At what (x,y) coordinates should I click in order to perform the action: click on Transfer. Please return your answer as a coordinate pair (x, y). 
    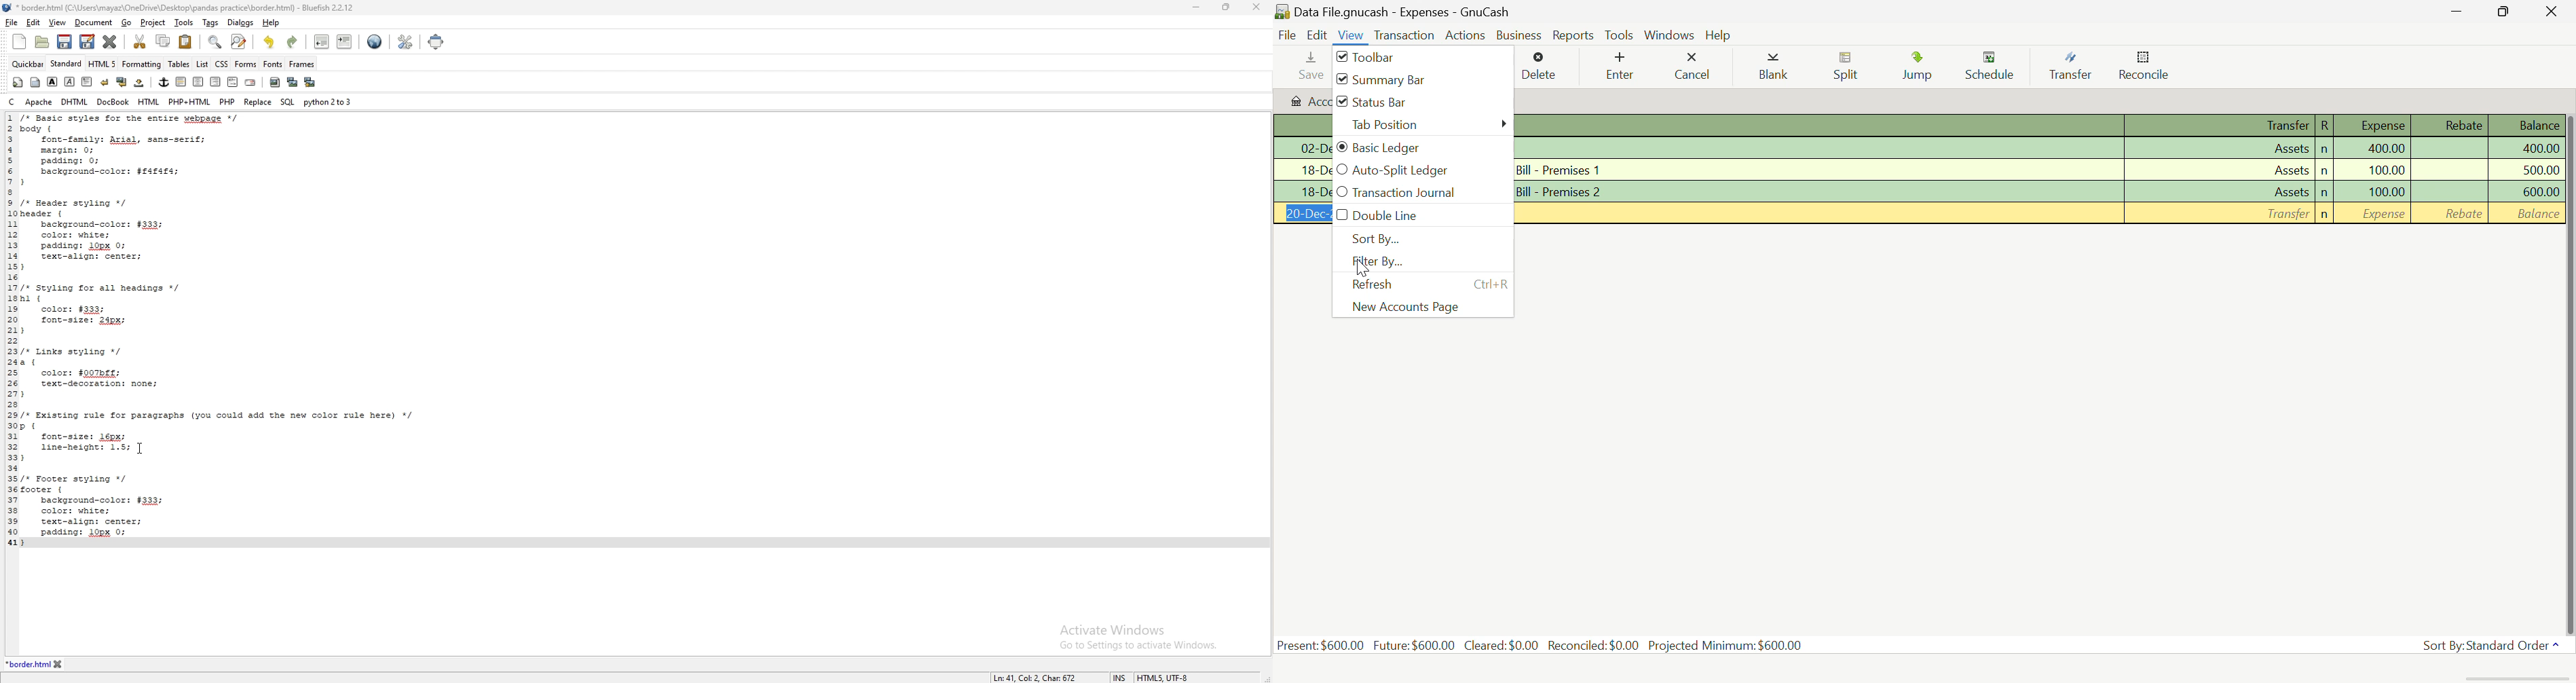
    Looking at the image, I should click on (2221, 126).